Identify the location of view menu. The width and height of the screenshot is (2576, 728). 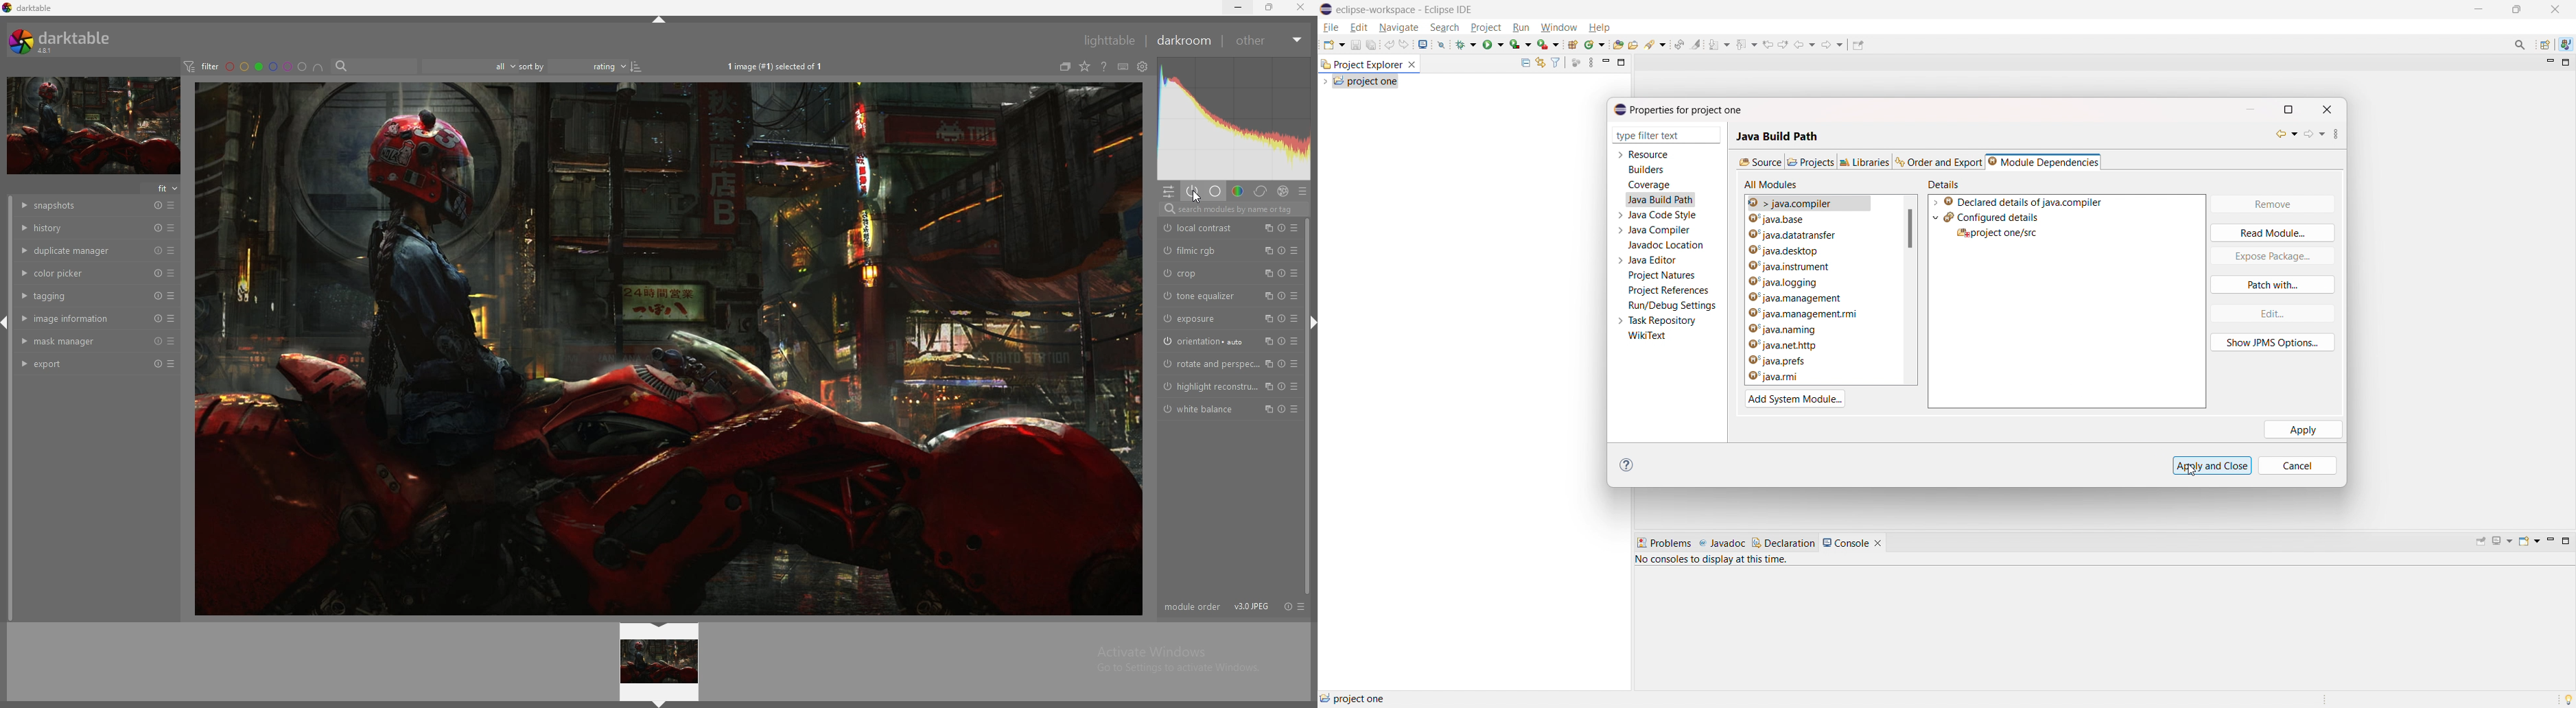
(1591, 62).